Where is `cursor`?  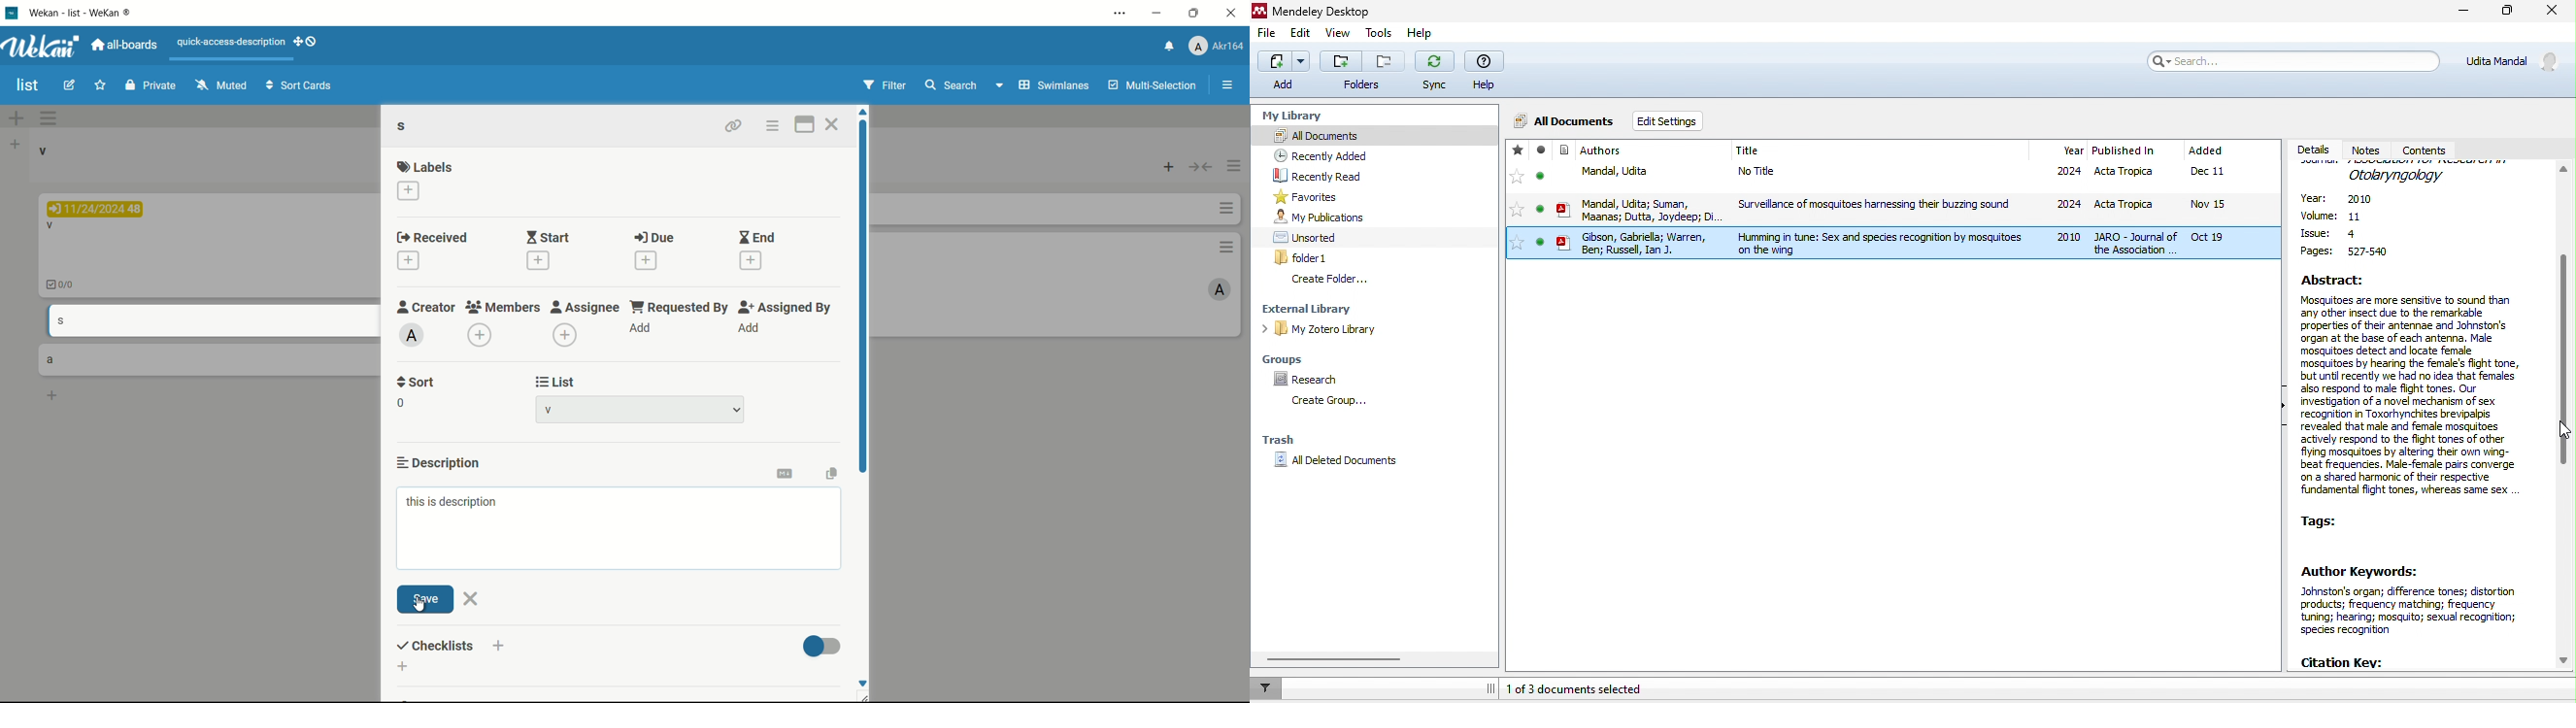 cursor is located at coordinates (419, 605).